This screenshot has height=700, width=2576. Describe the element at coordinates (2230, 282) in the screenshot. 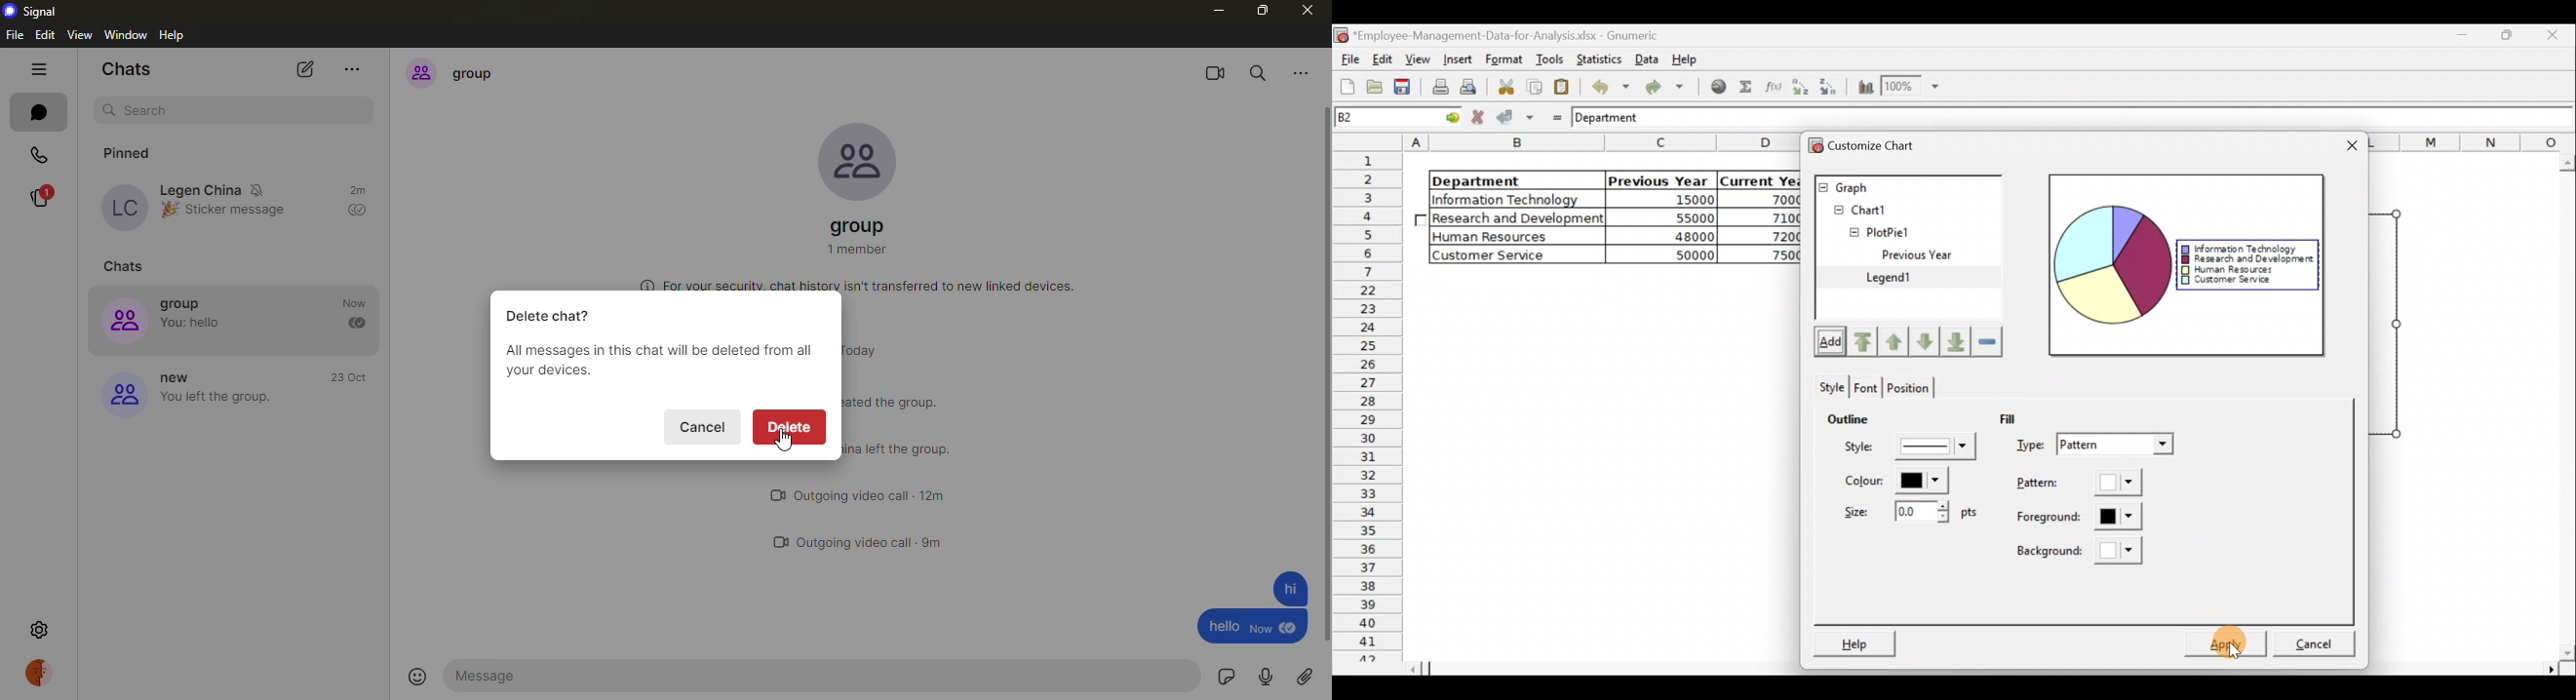

I see ` Customer Service` at that location.